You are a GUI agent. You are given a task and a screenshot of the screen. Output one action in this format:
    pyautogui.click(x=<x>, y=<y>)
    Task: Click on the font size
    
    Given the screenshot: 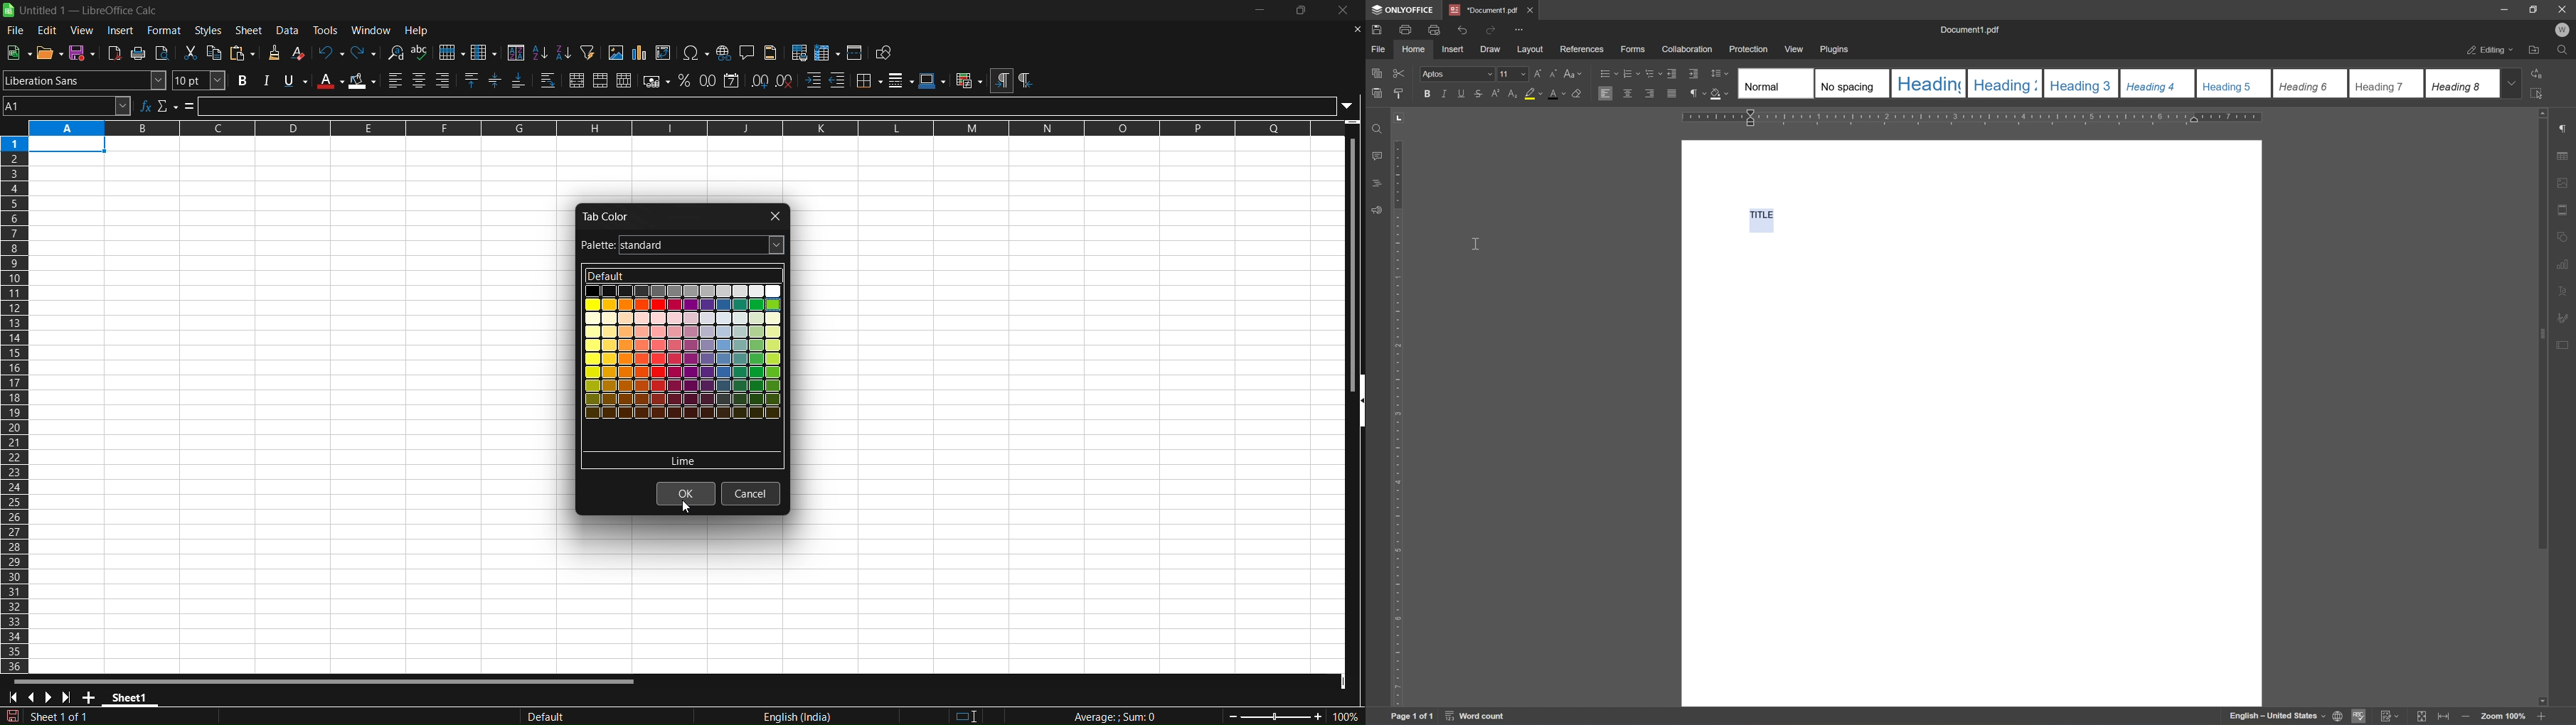 What is the action you would take?
    pyautogui.click(x=200, y=80)
    